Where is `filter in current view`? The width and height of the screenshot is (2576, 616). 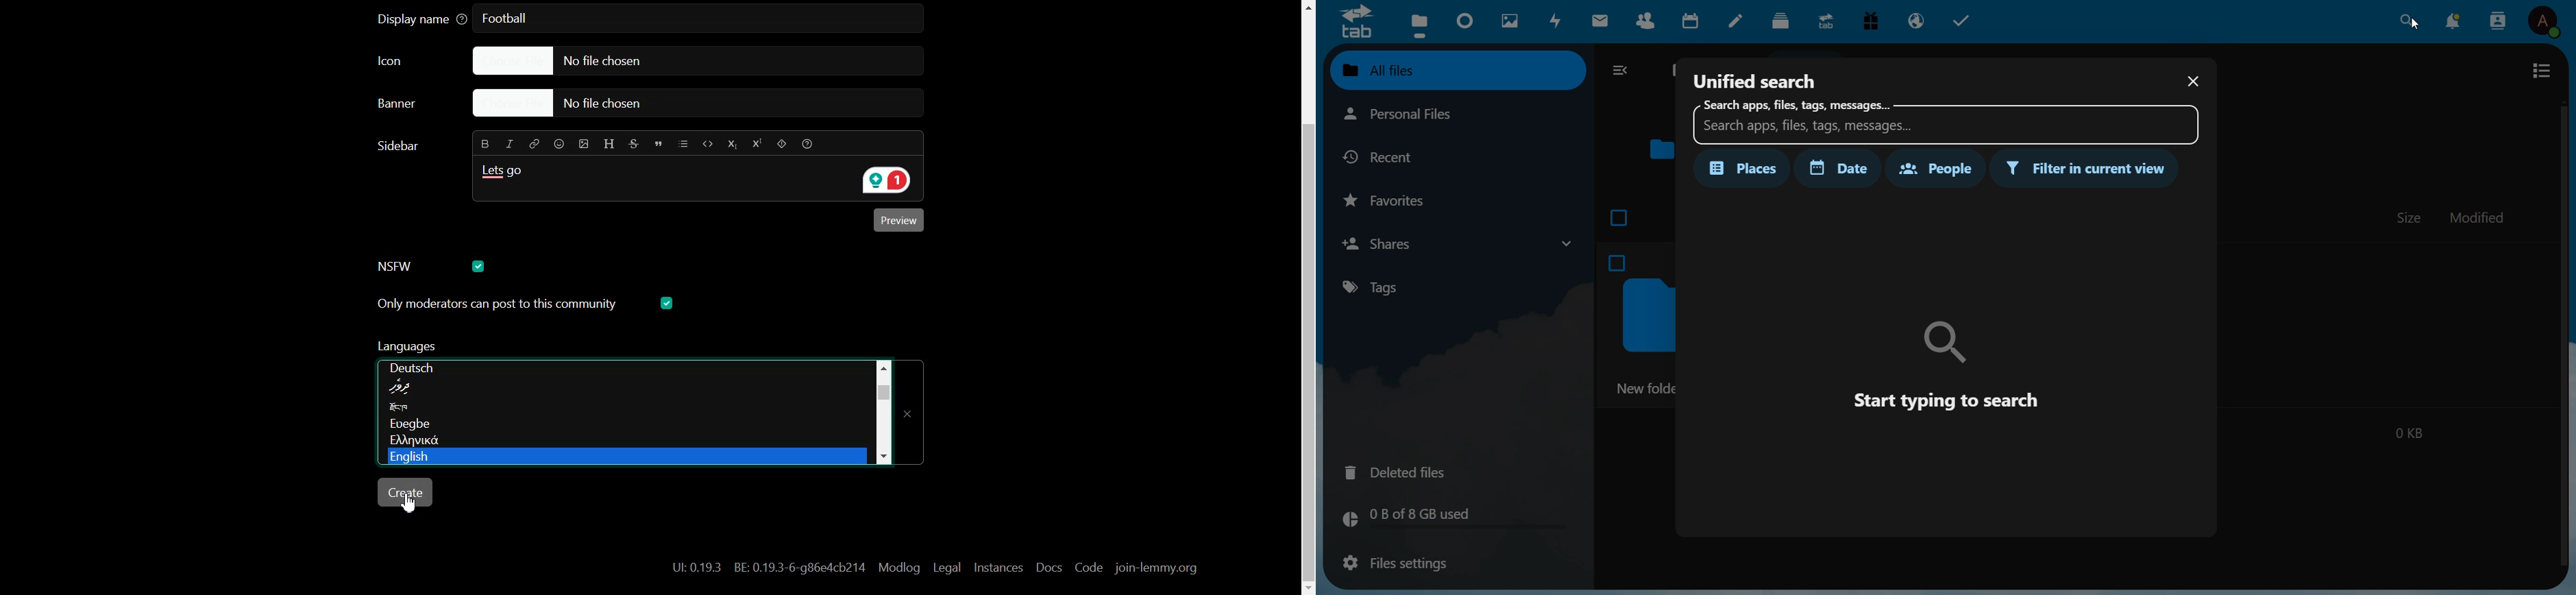 filter in current view is located at coordinates (2089, 169).